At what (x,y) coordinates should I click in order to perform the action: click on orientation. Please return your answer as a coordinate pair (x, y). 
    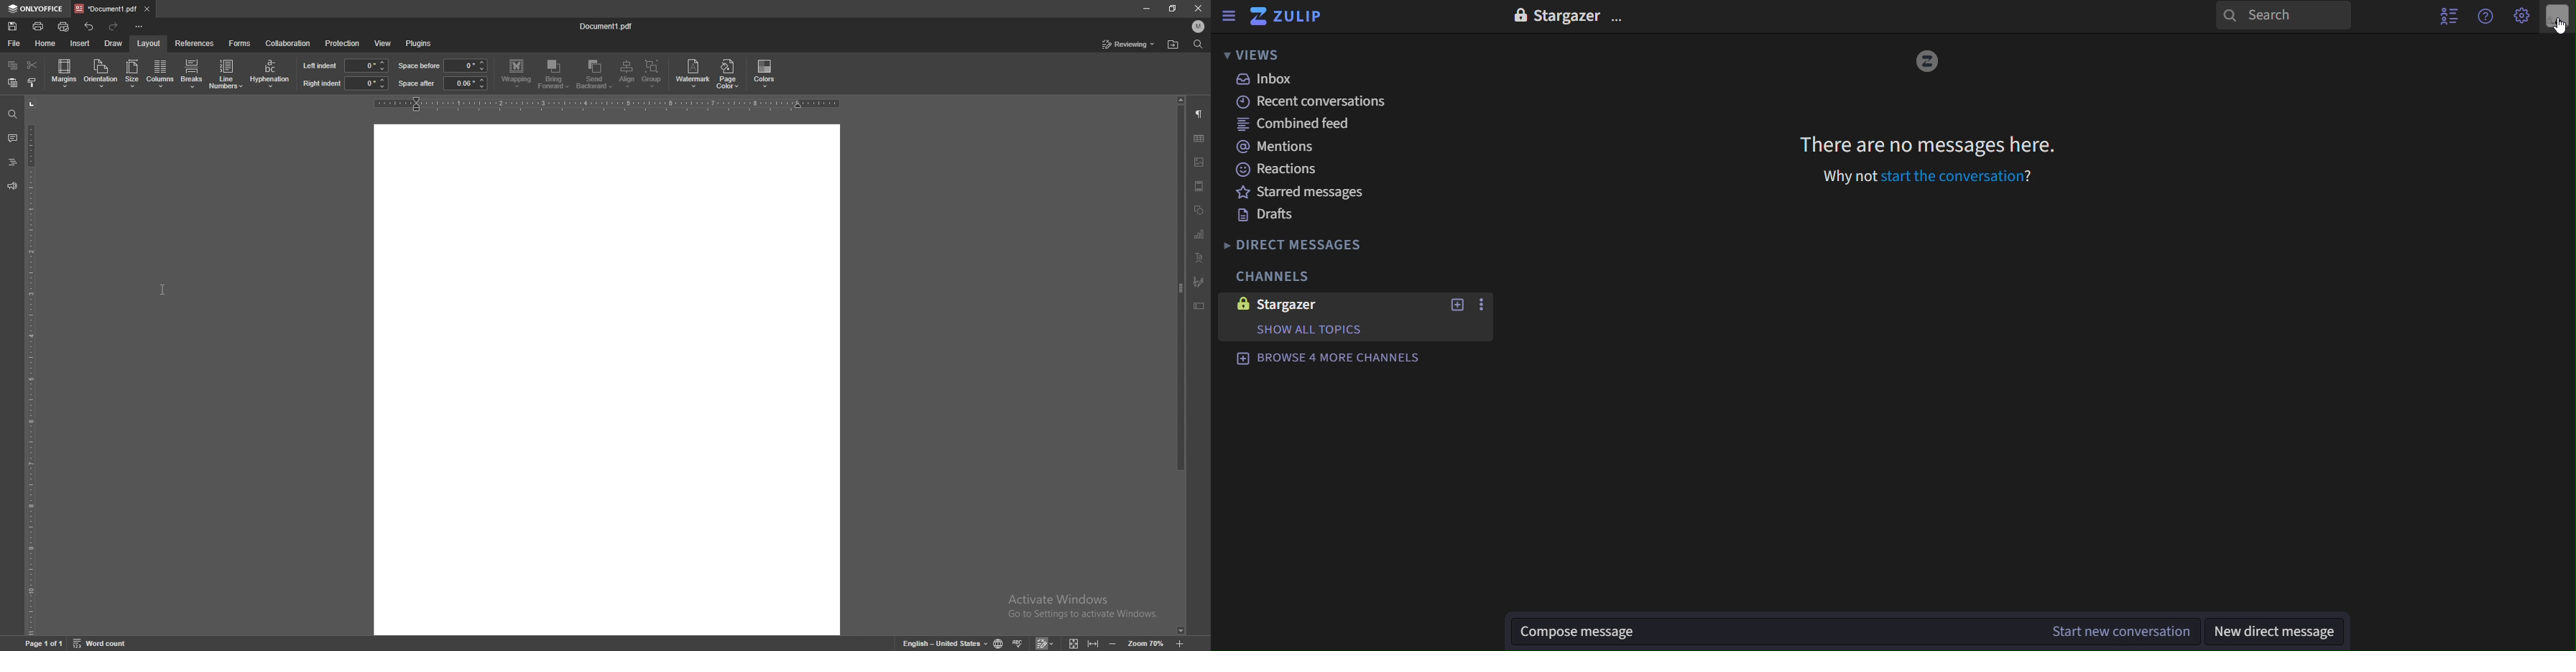
    Looking at the image, I should click on (101, 73).